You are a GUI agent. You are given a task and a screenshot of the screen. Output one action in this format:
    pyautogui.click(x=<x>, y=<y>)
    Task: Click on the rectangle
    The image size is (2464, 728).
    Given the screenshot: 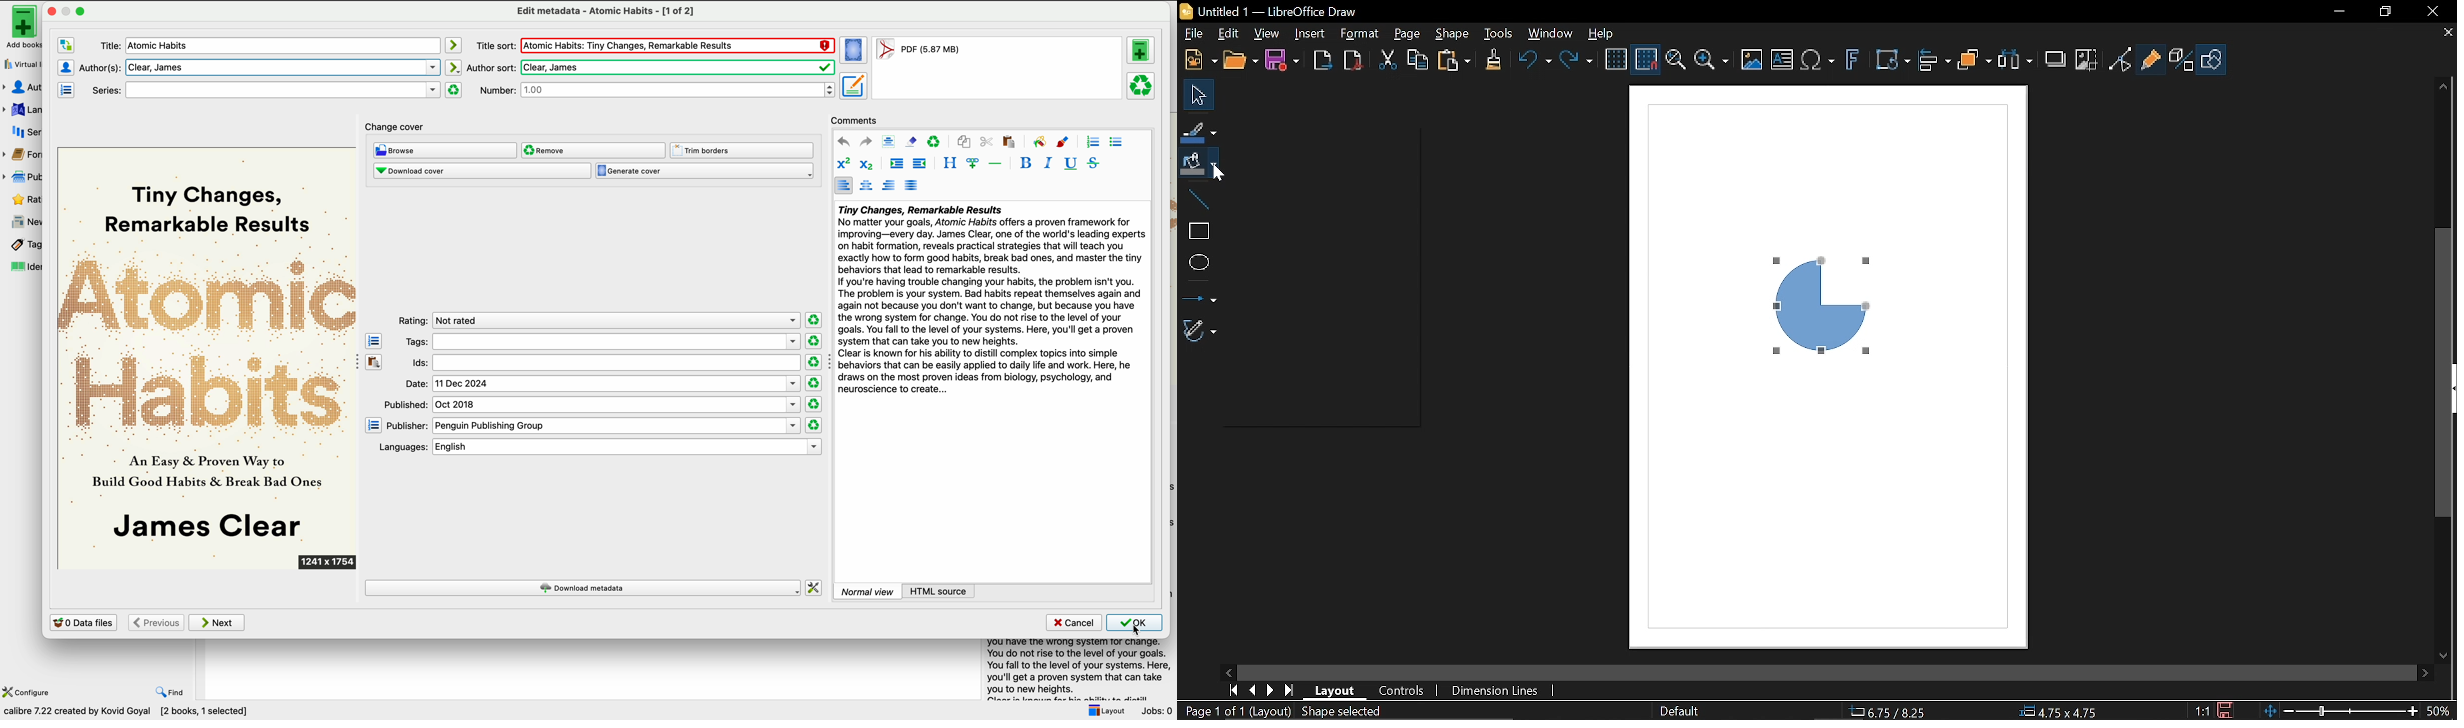 What is the action you would take?
    pyautogui.click(x=1195, y=232)
    